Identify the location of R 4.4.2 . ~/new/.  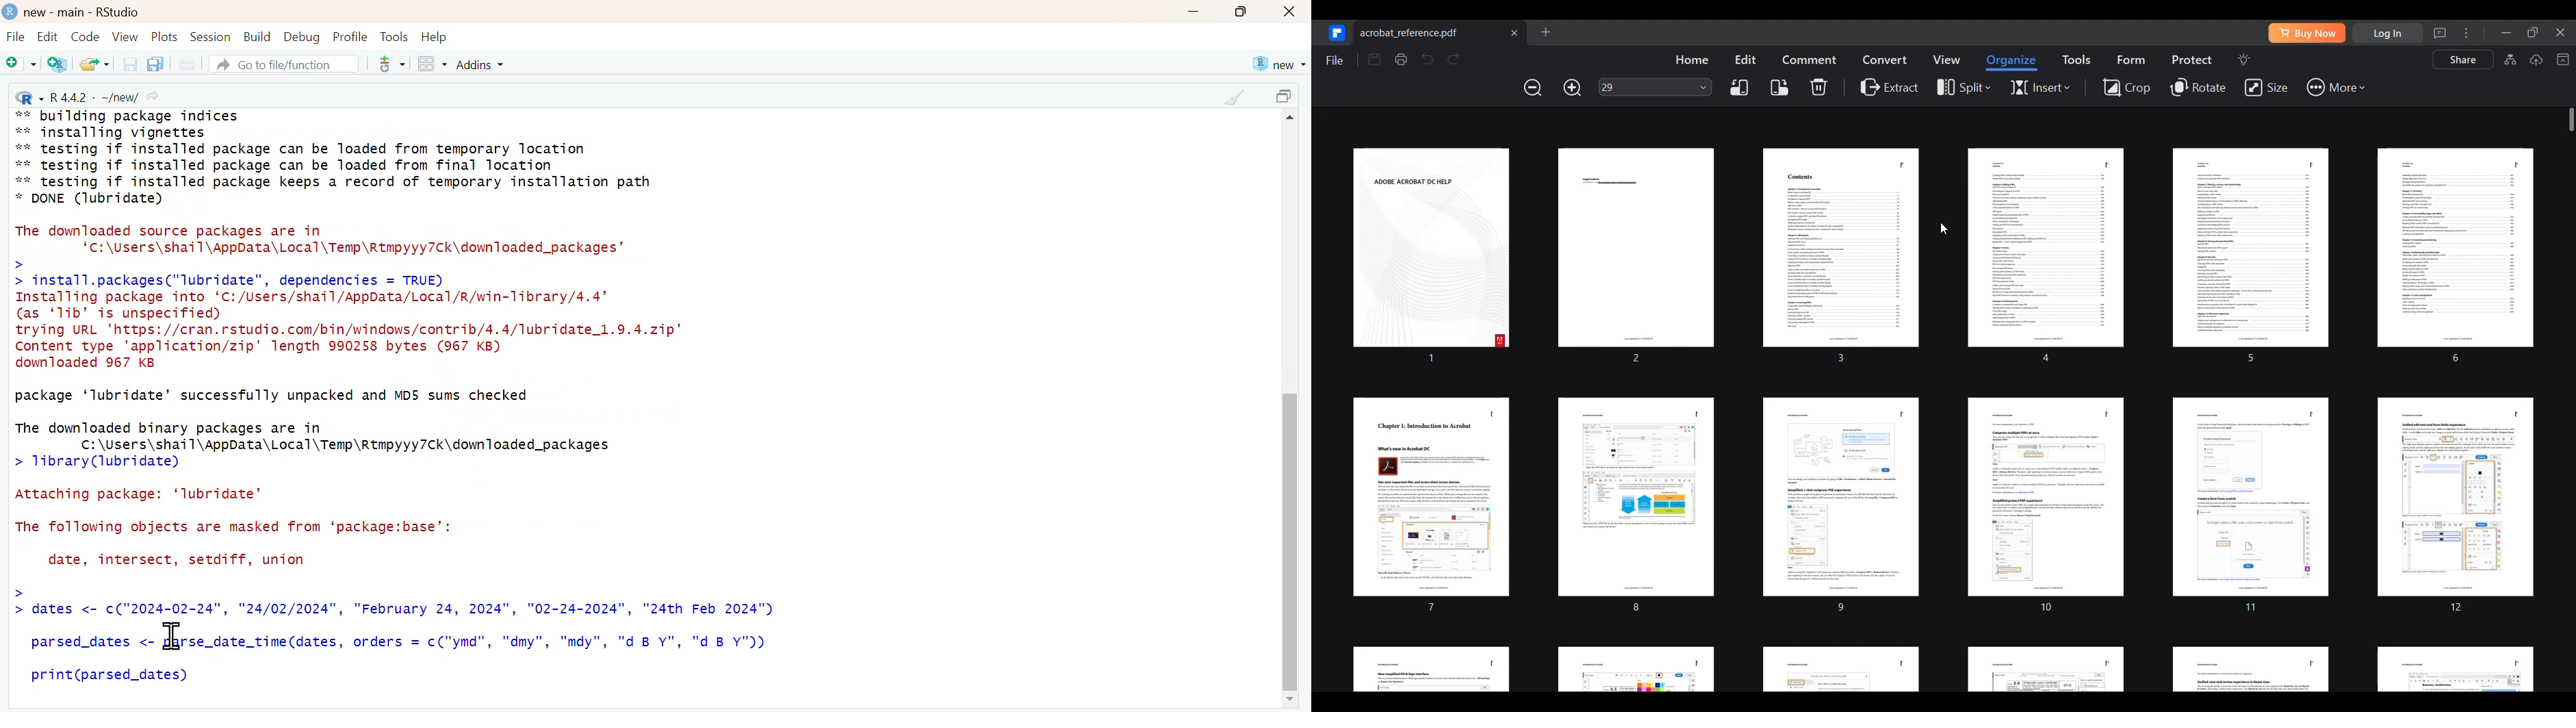
(89, 97).